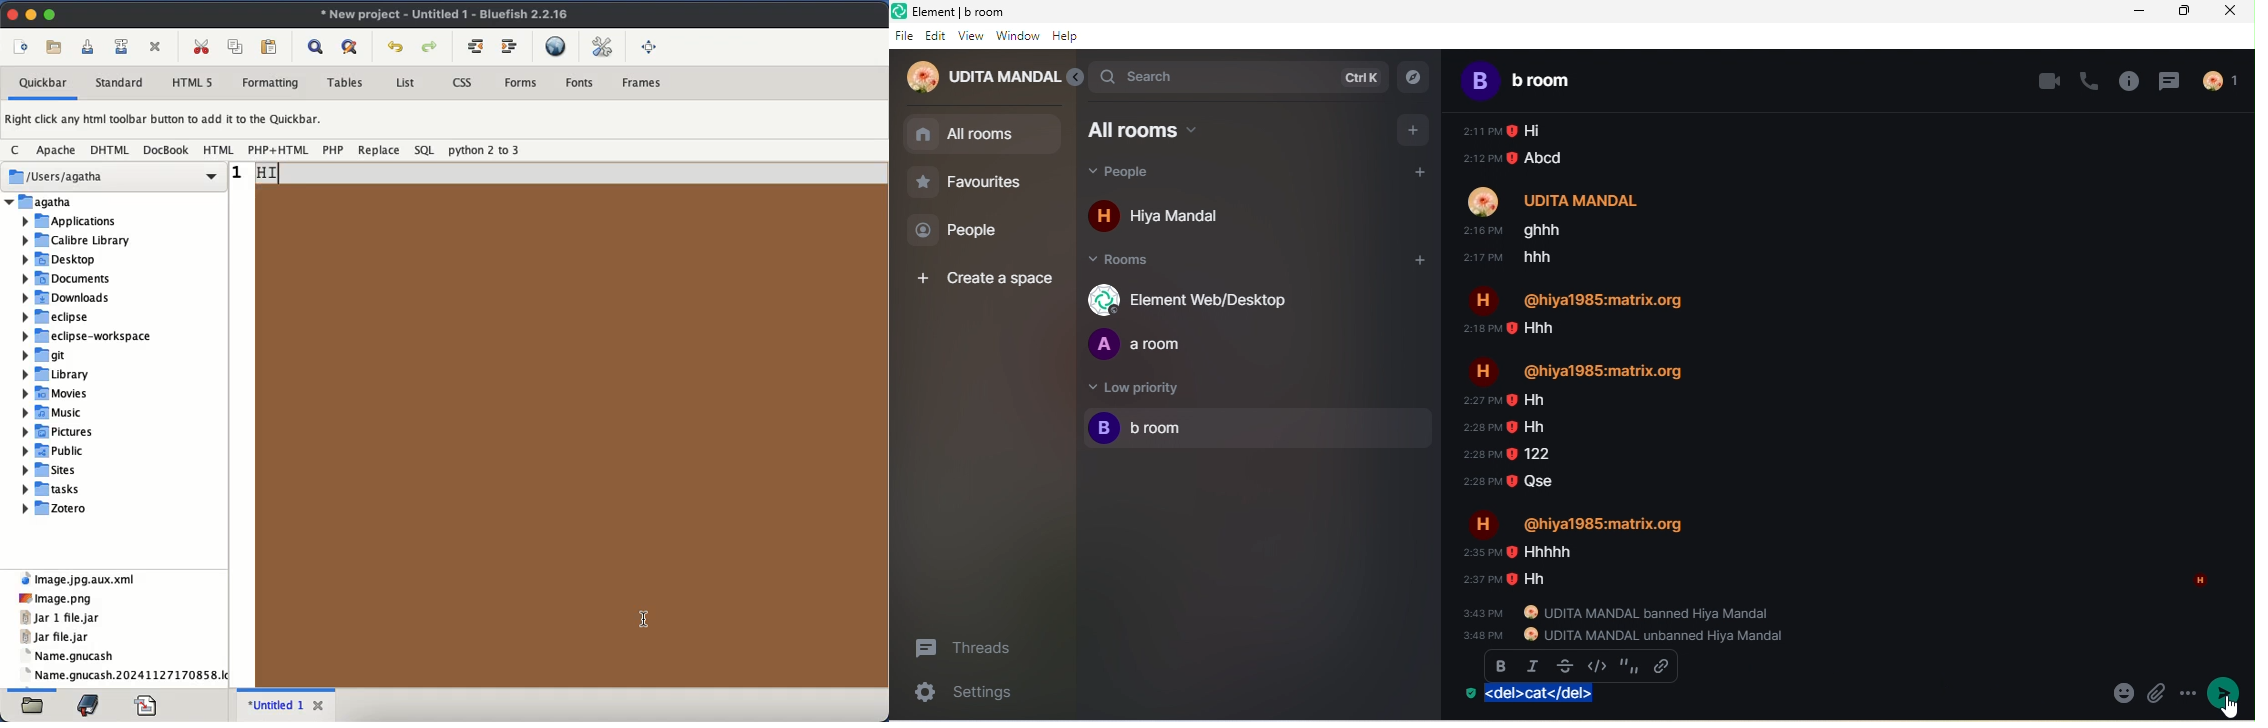  I want to click on eclipse-workspace, so click(88, 335).